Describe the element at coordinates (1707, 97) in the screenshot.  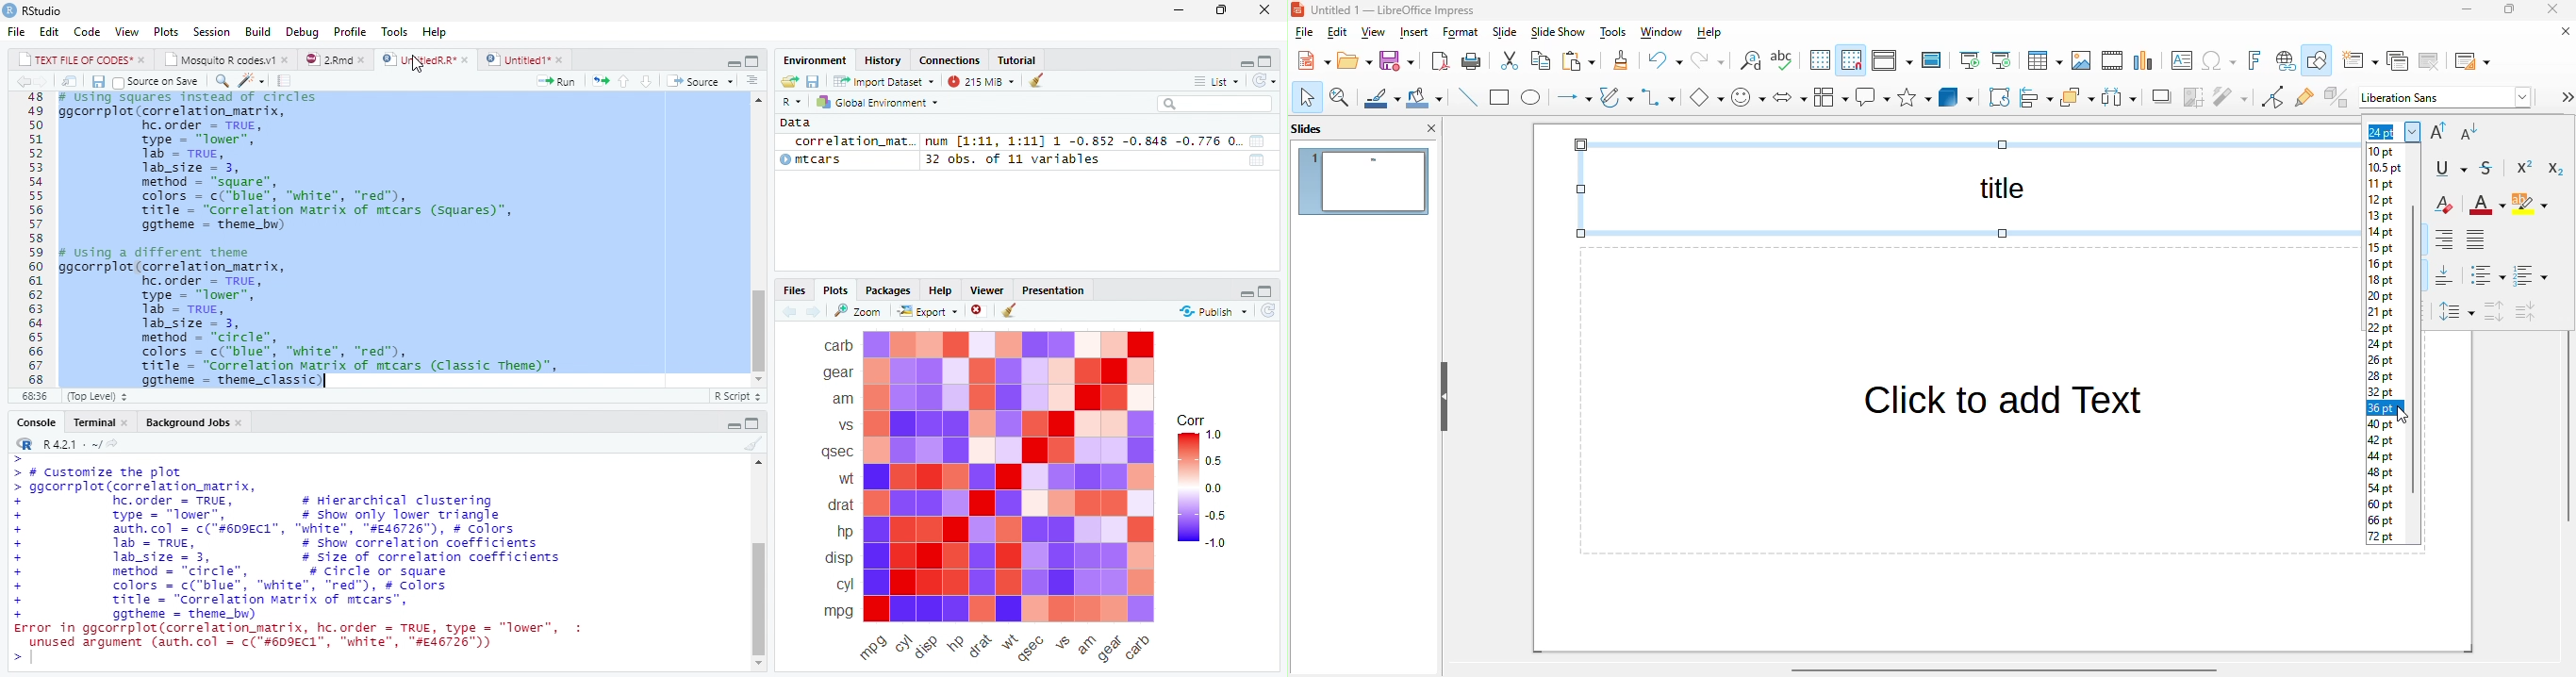
I see `basic shapes` at that location.